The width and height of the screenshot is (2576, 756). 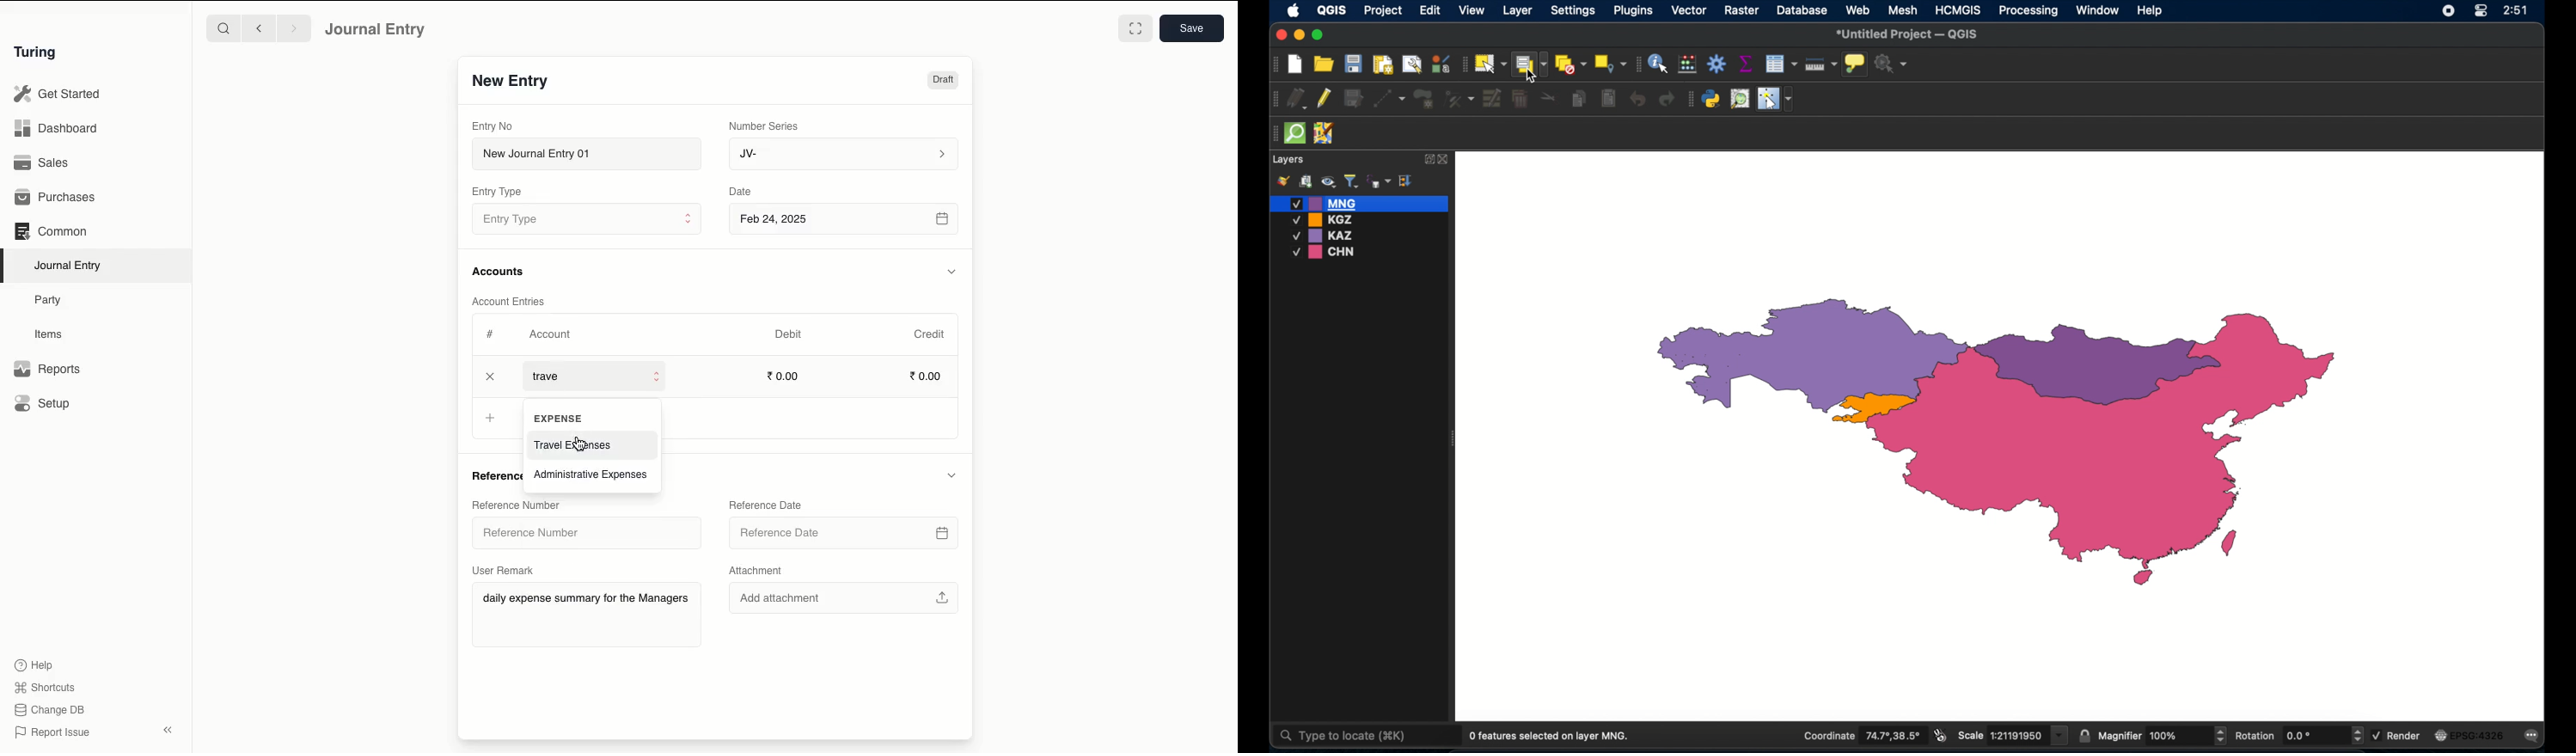 I want to click on Purchases, so click(x=56, y=199).